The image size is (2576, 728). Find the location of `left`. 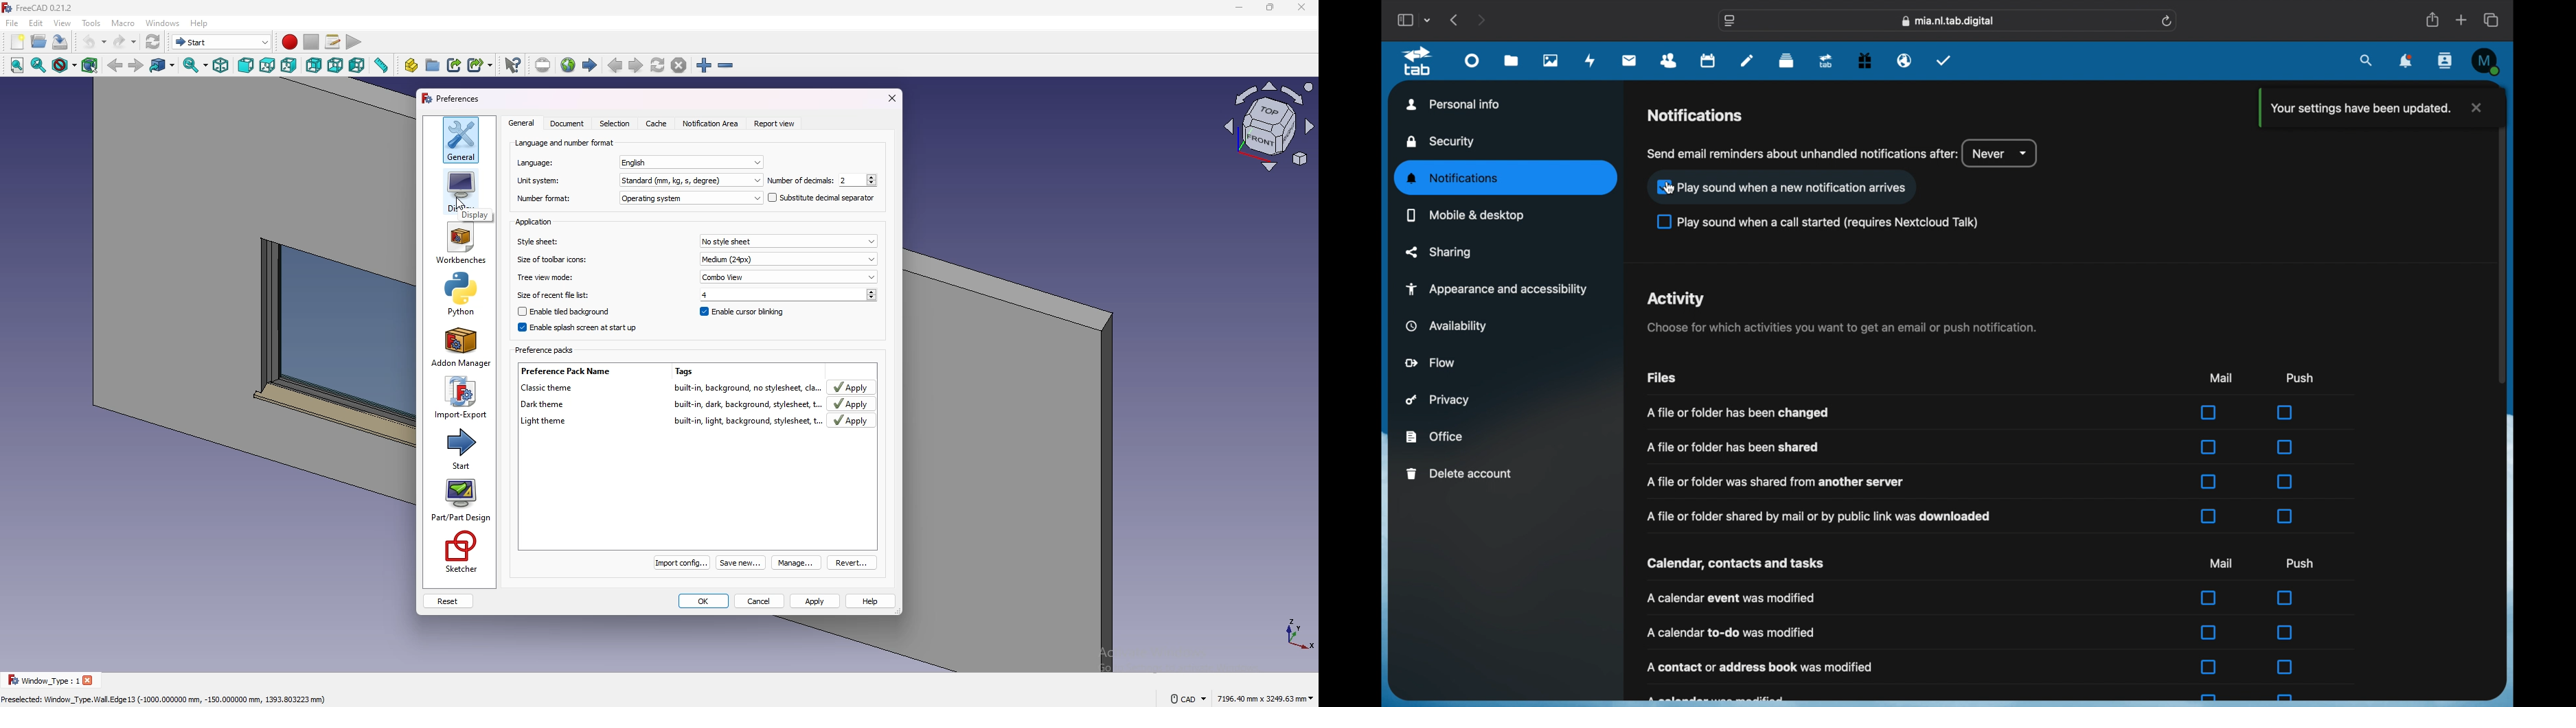

left is located at coordinates (358, 65).